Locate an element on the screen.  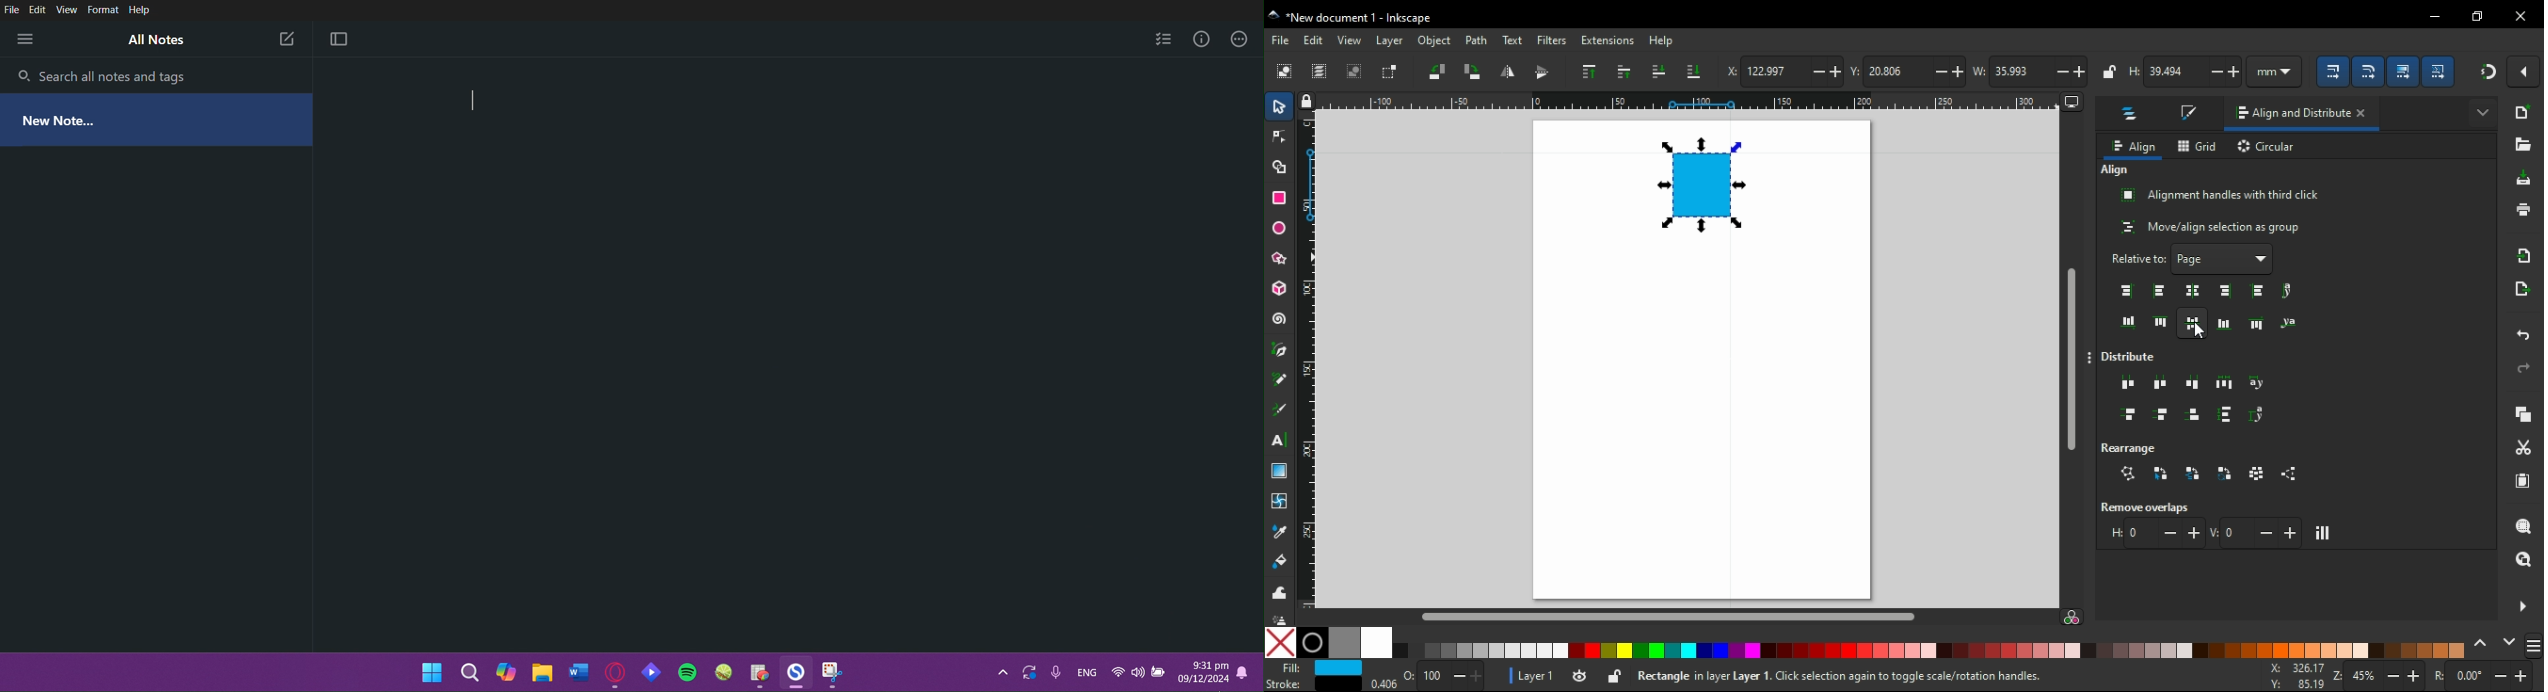
rotate object 90 is located at coordinates (1474, 71).